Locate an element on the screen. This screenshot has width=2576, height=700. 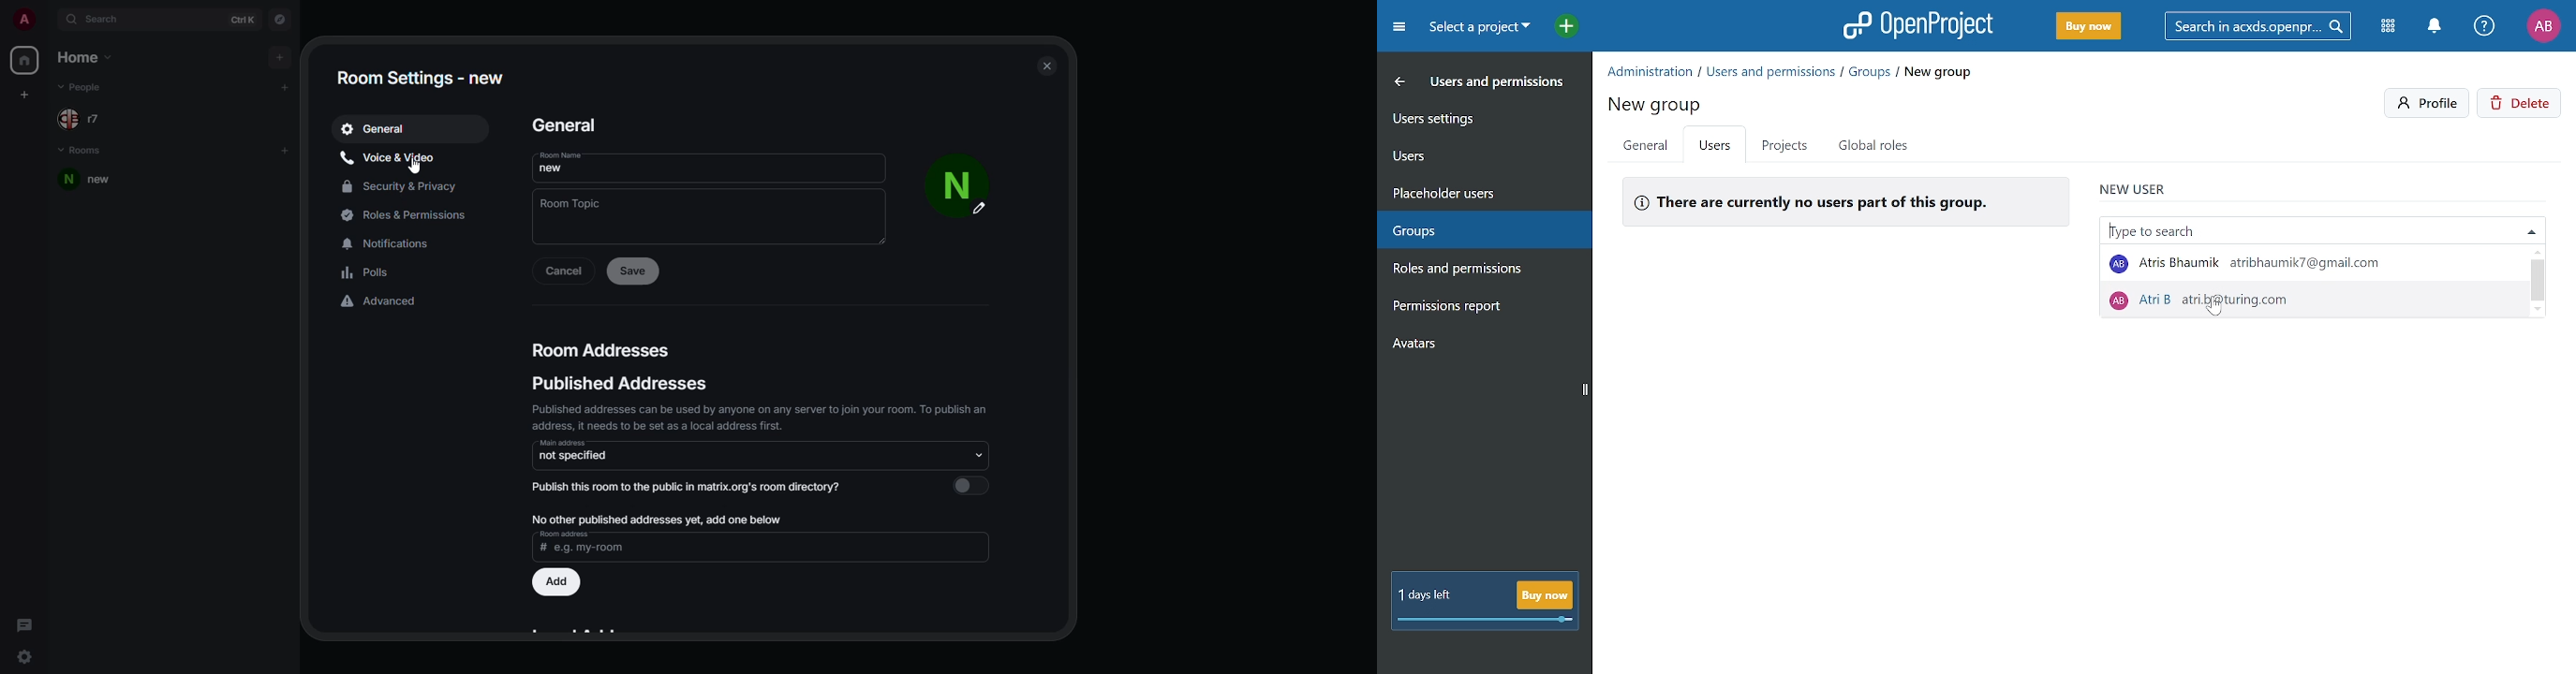
profile is located at coordinates (960, 189).